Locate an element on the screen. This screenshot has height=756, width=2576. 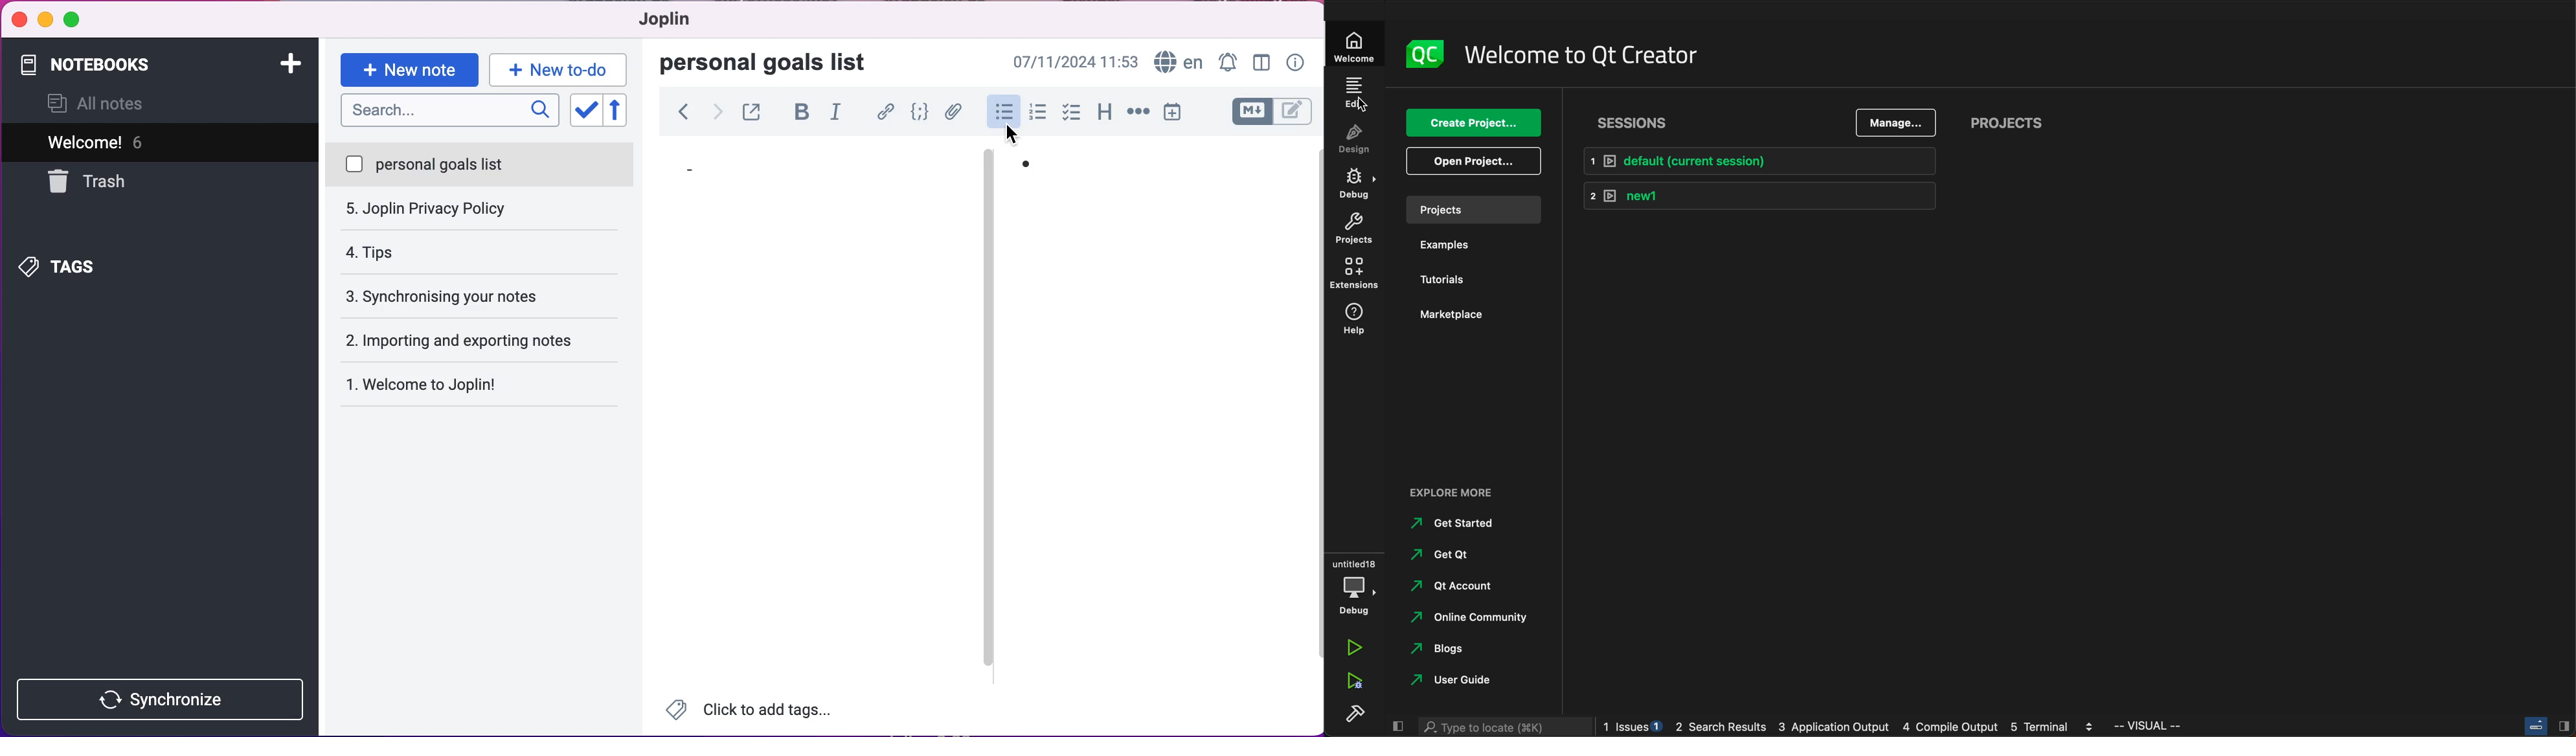
notebooks is located at coordinates (128, 64).